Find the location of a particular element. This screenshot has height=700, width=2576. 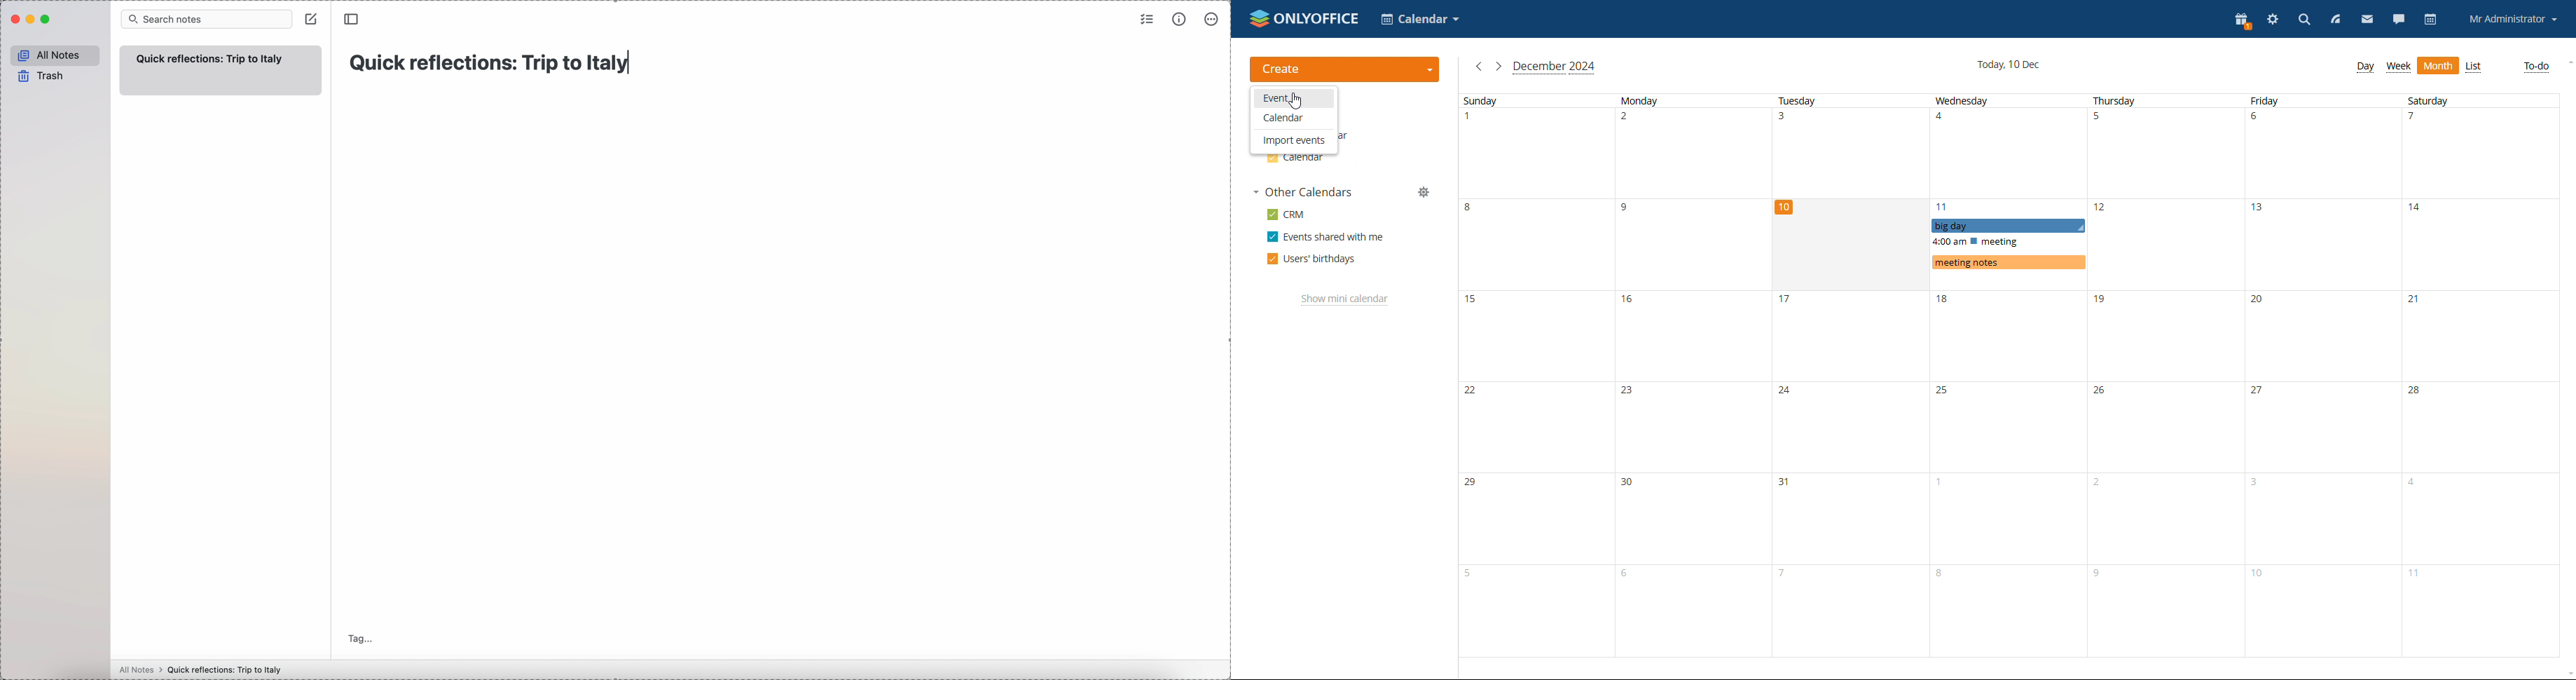

toggle sidebar is located at coordinates (353, 19).